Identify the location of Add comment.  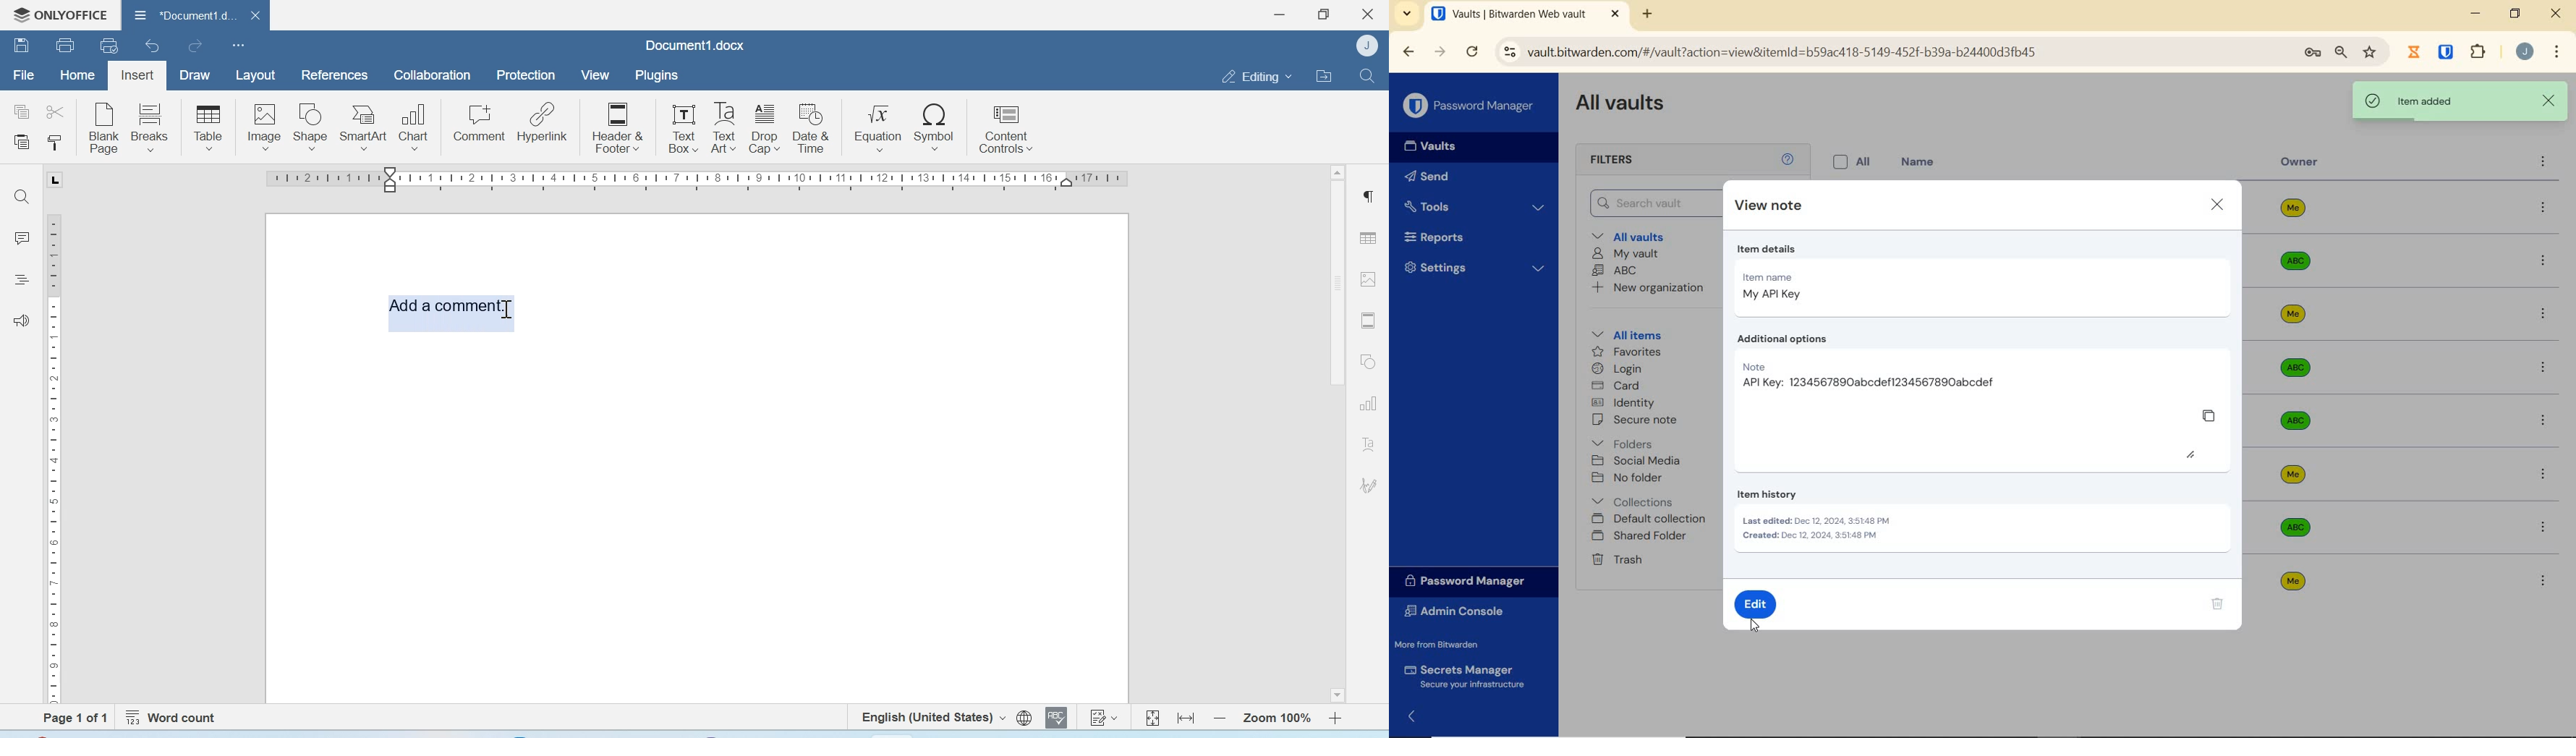
(449, 304).